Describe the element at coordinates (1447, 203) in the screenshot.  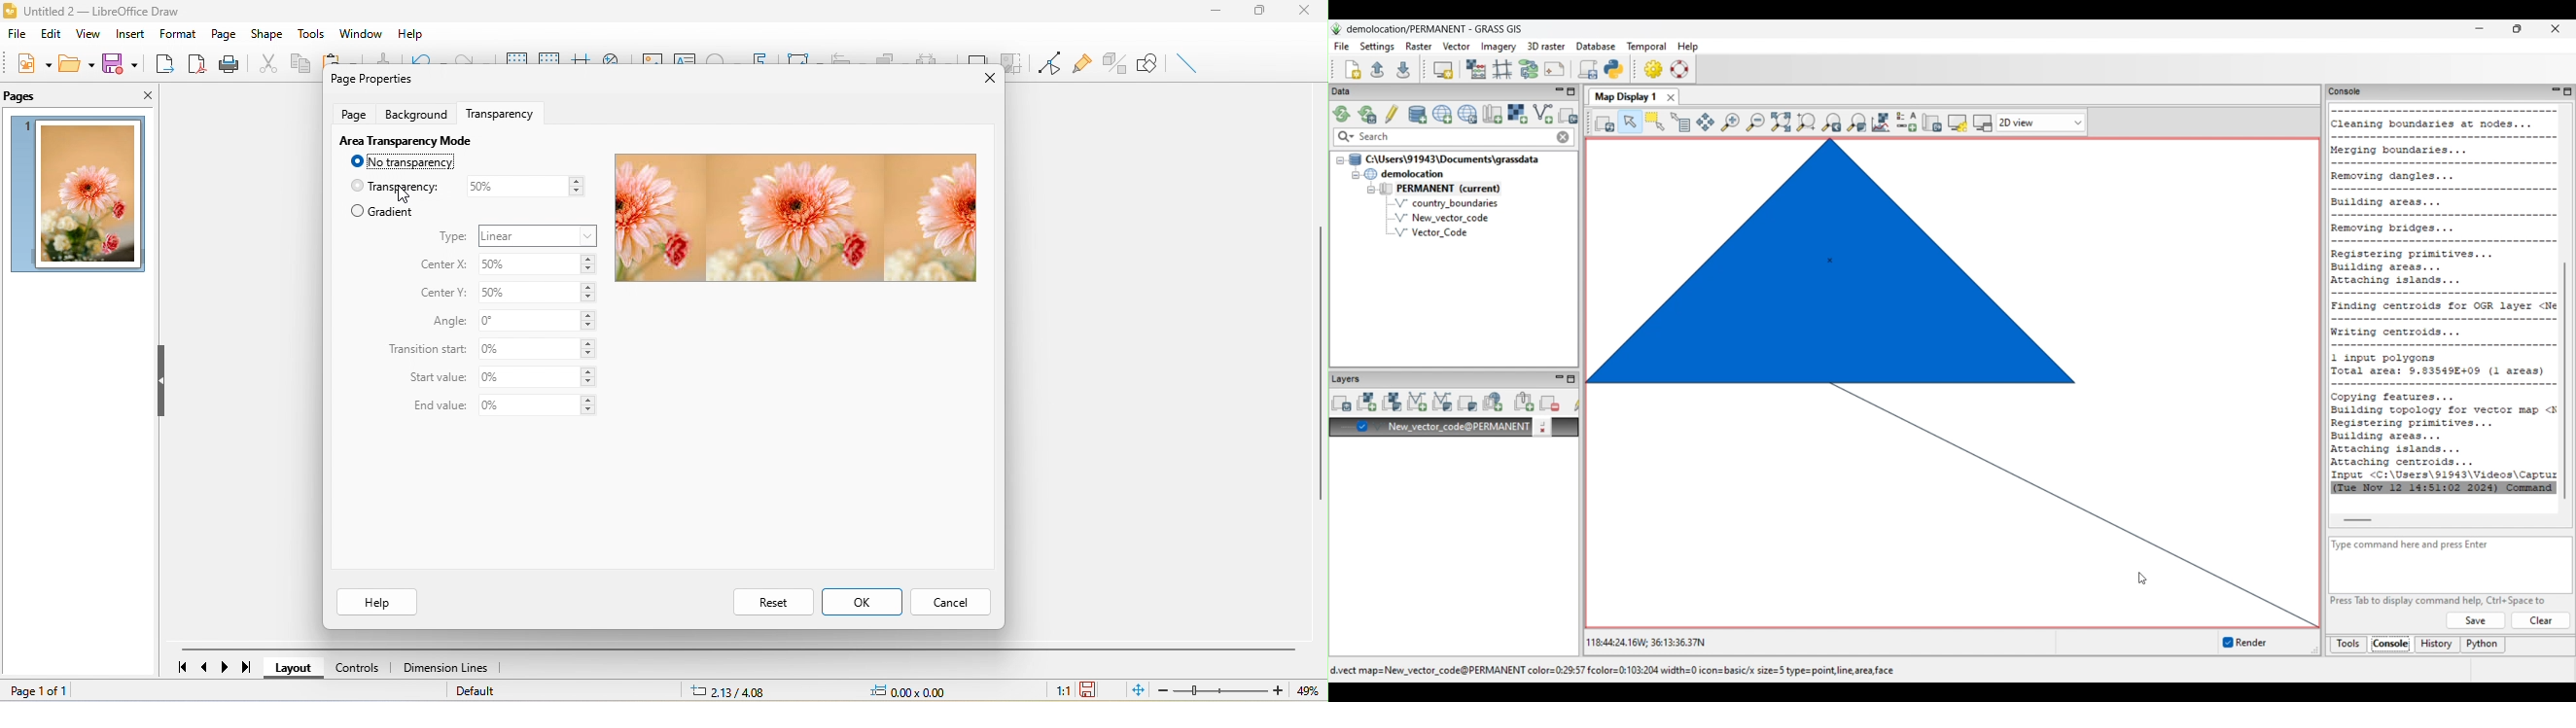
I see `country_boundaries` at that location.